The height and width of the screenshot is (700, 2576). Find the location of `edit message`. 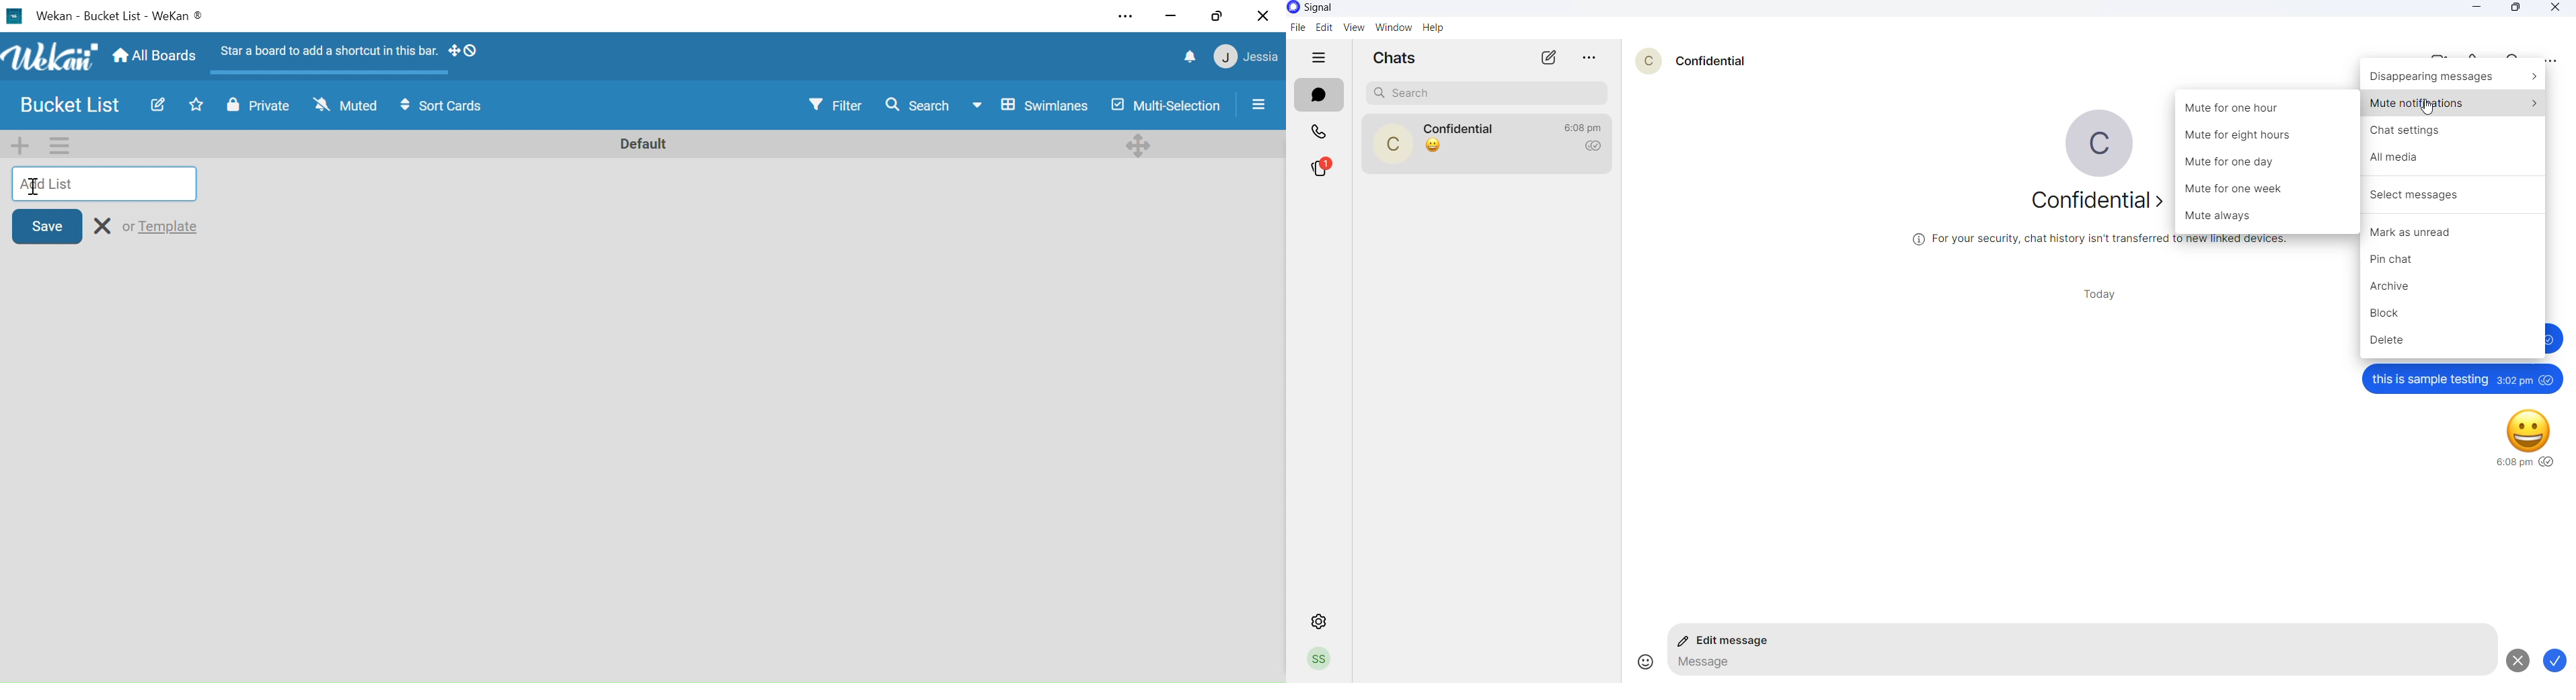

edit message is located at coordinates (1729, 642).